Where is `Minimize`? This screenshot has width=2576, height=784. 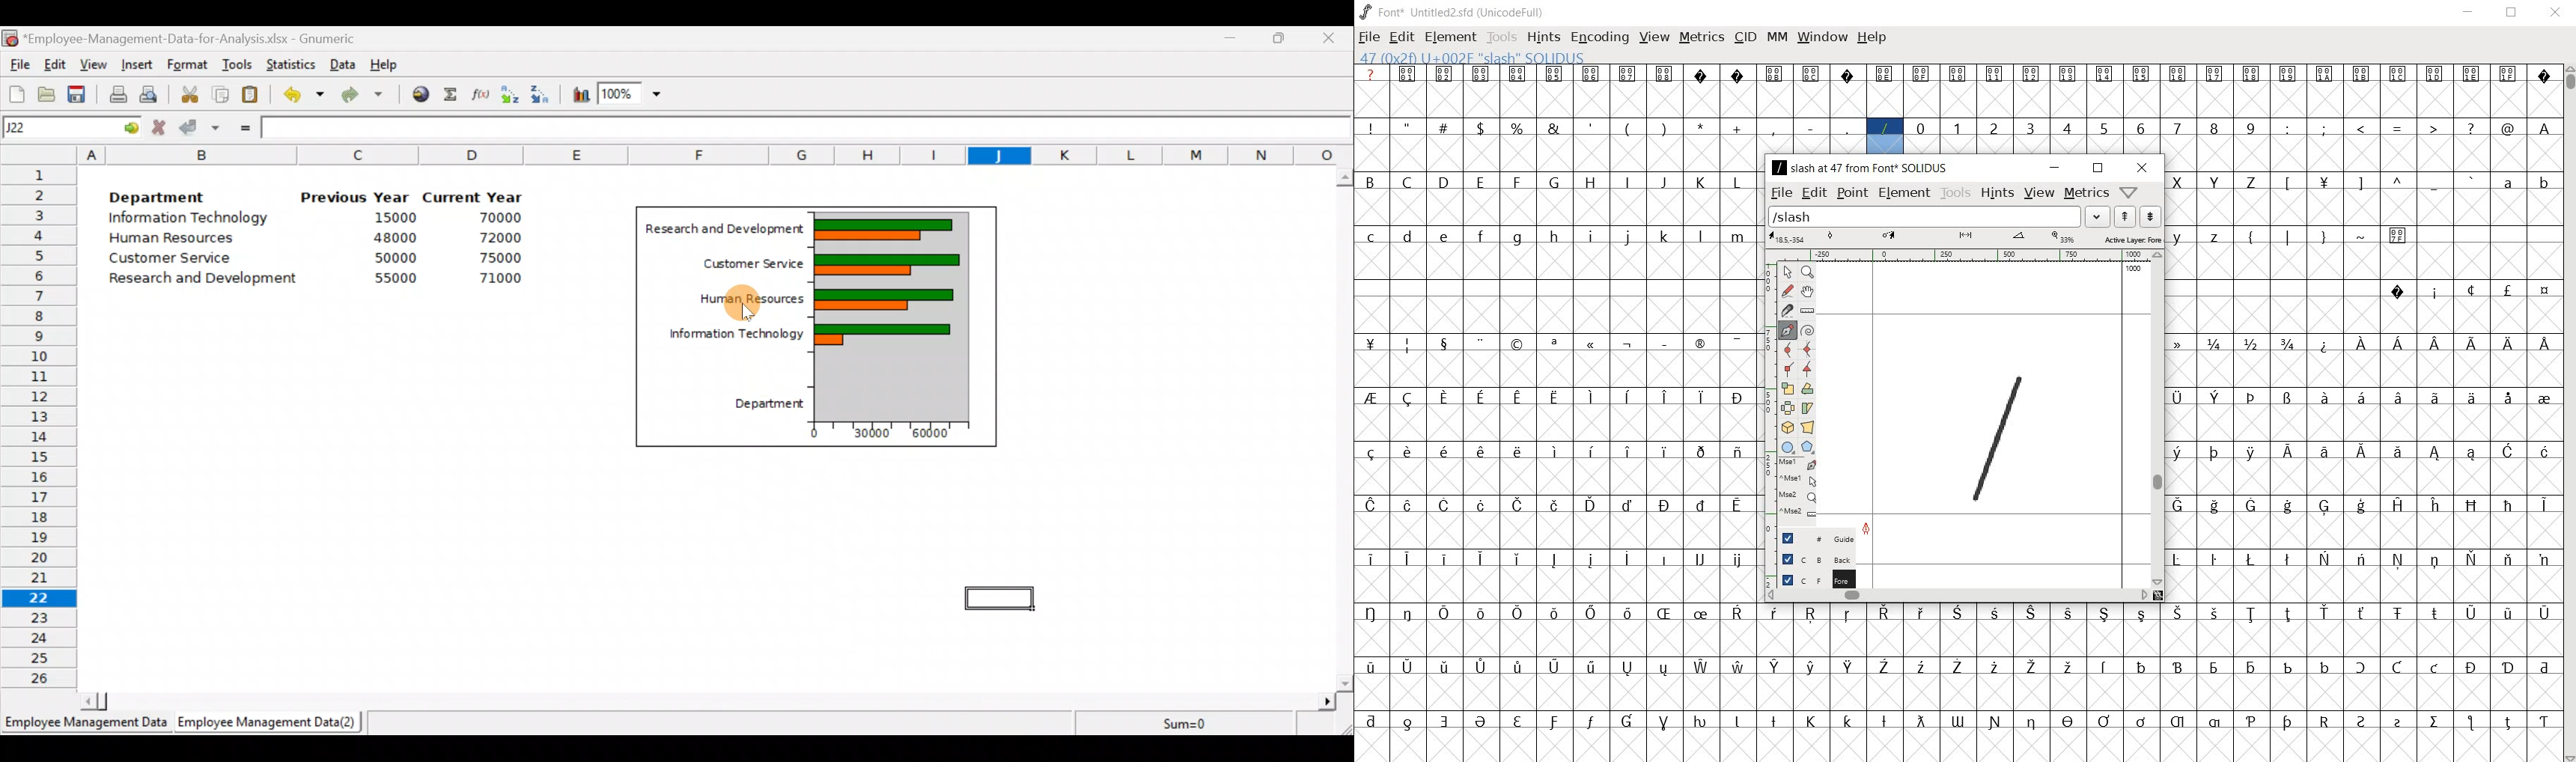 Minimize is located at coordinates (1227, 42).